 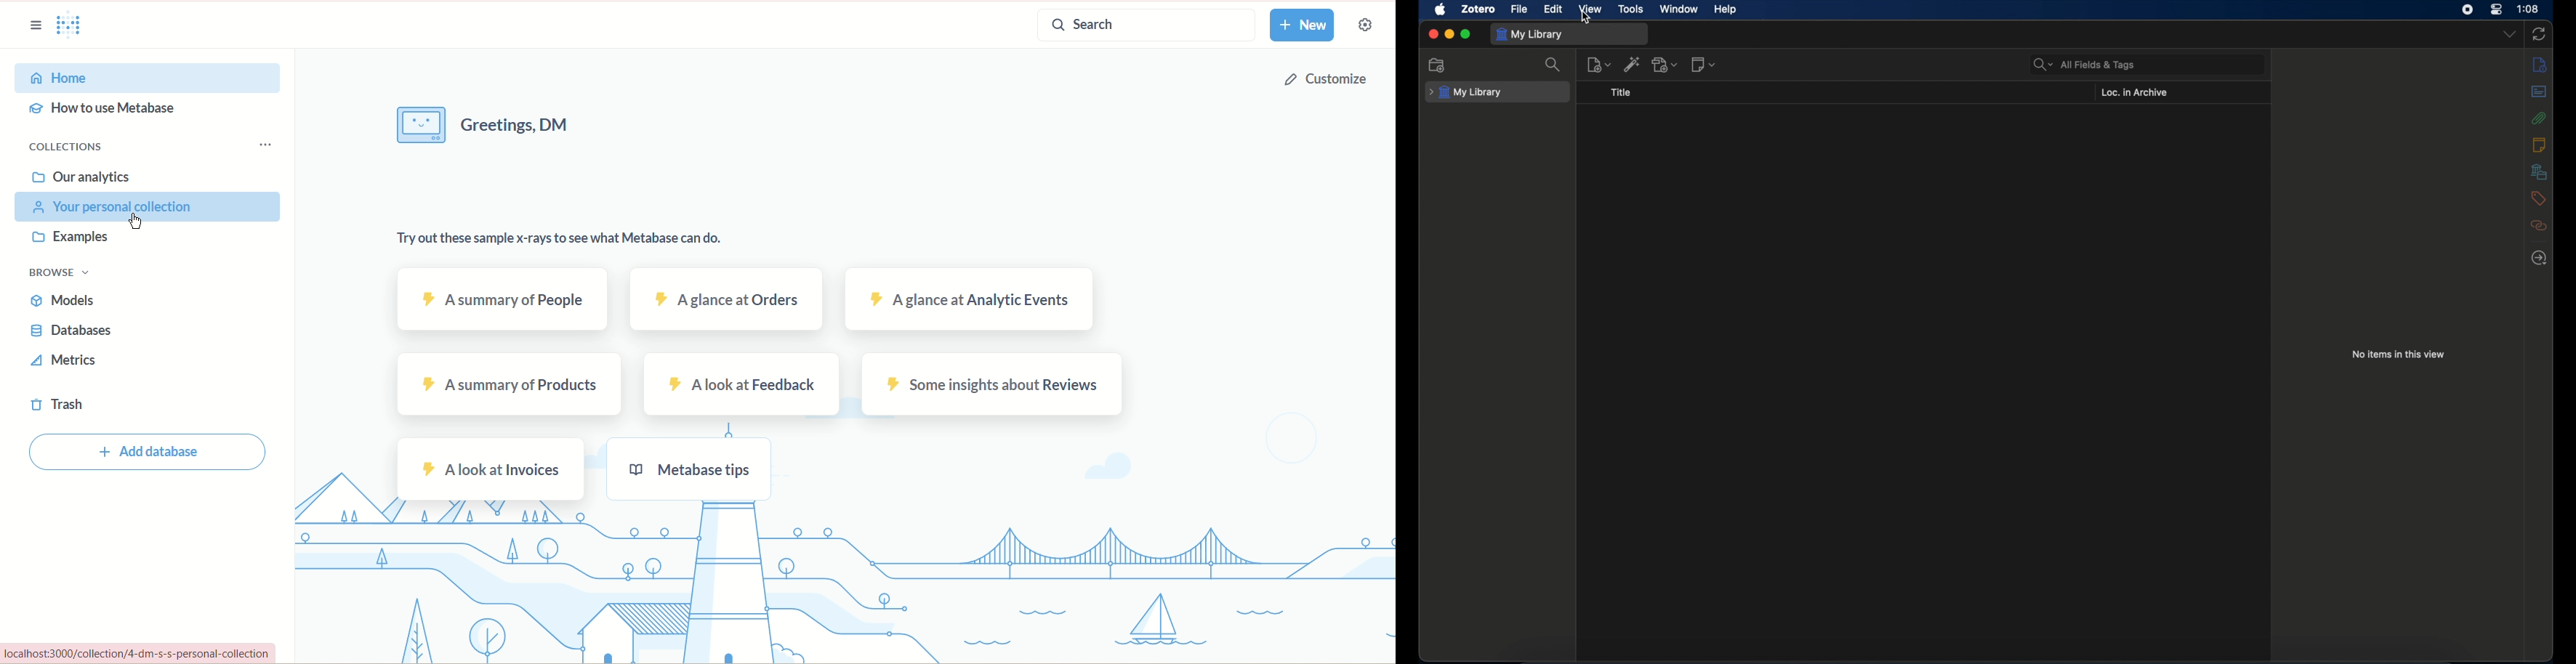 I want to click on browse, so click(x=62, y=274).